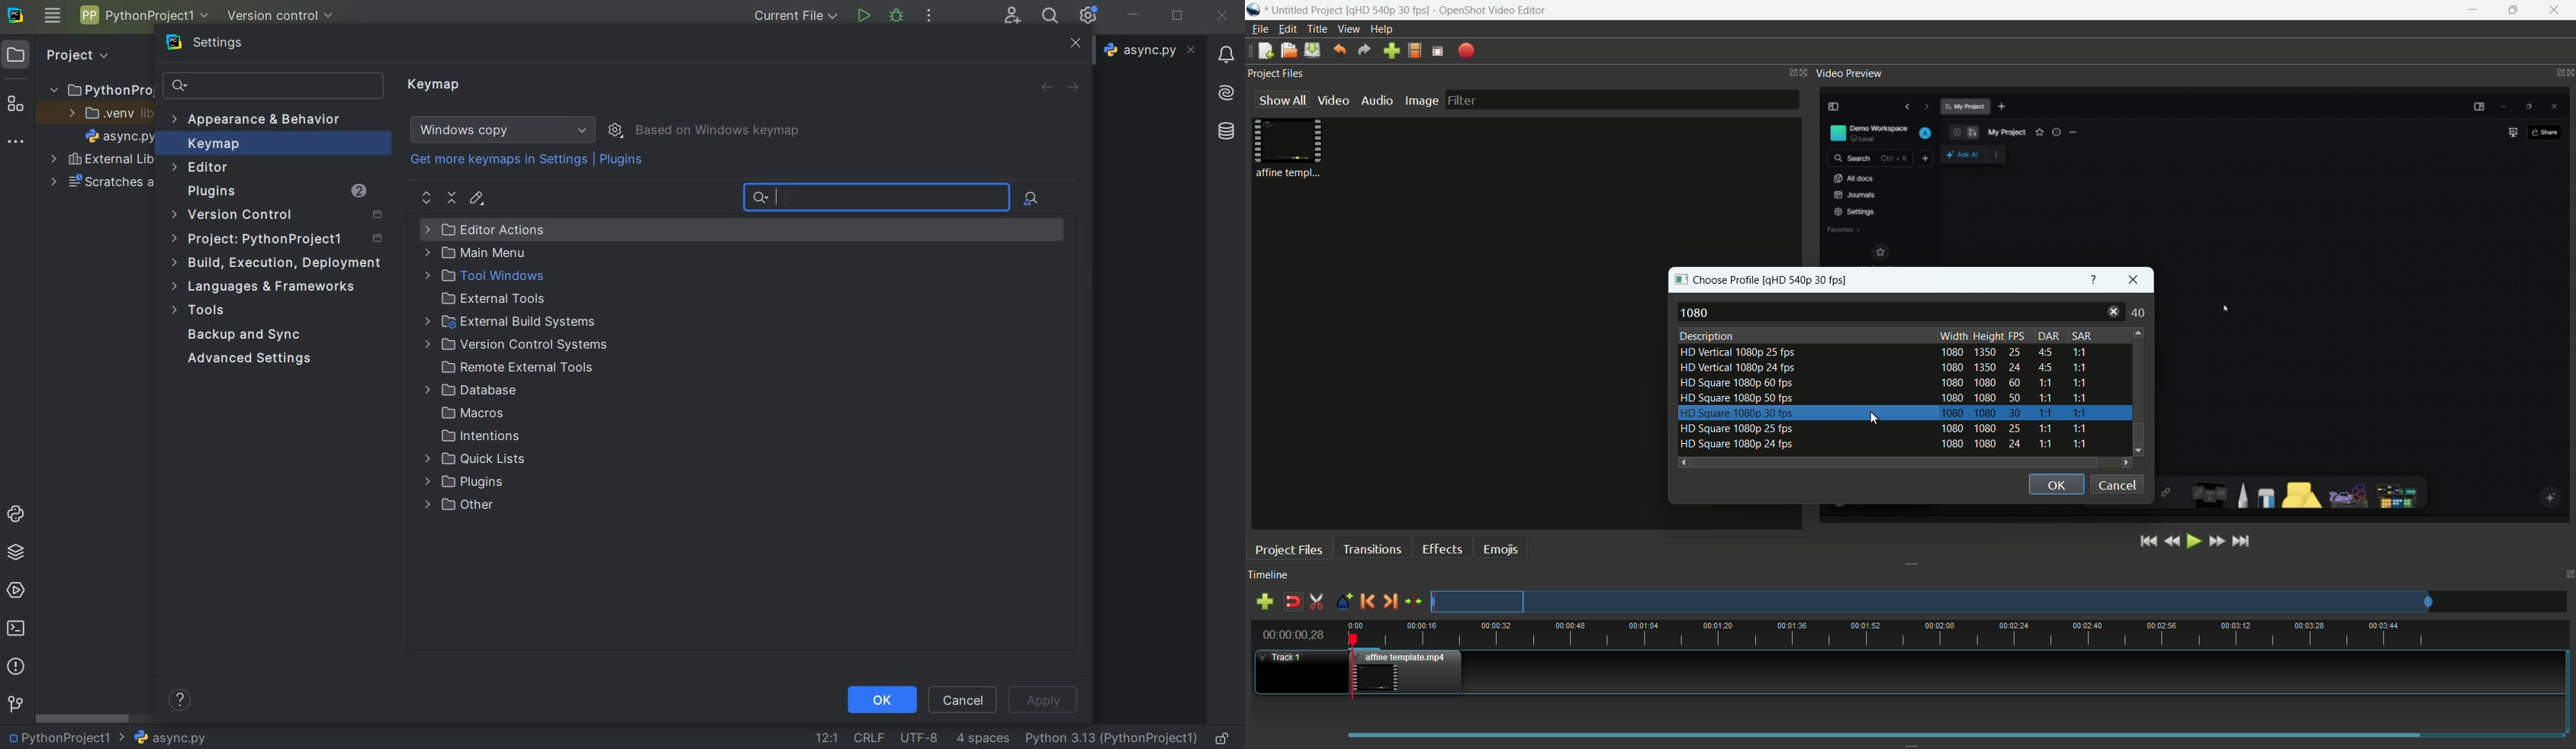  I want to click on other, so click(455, 509).